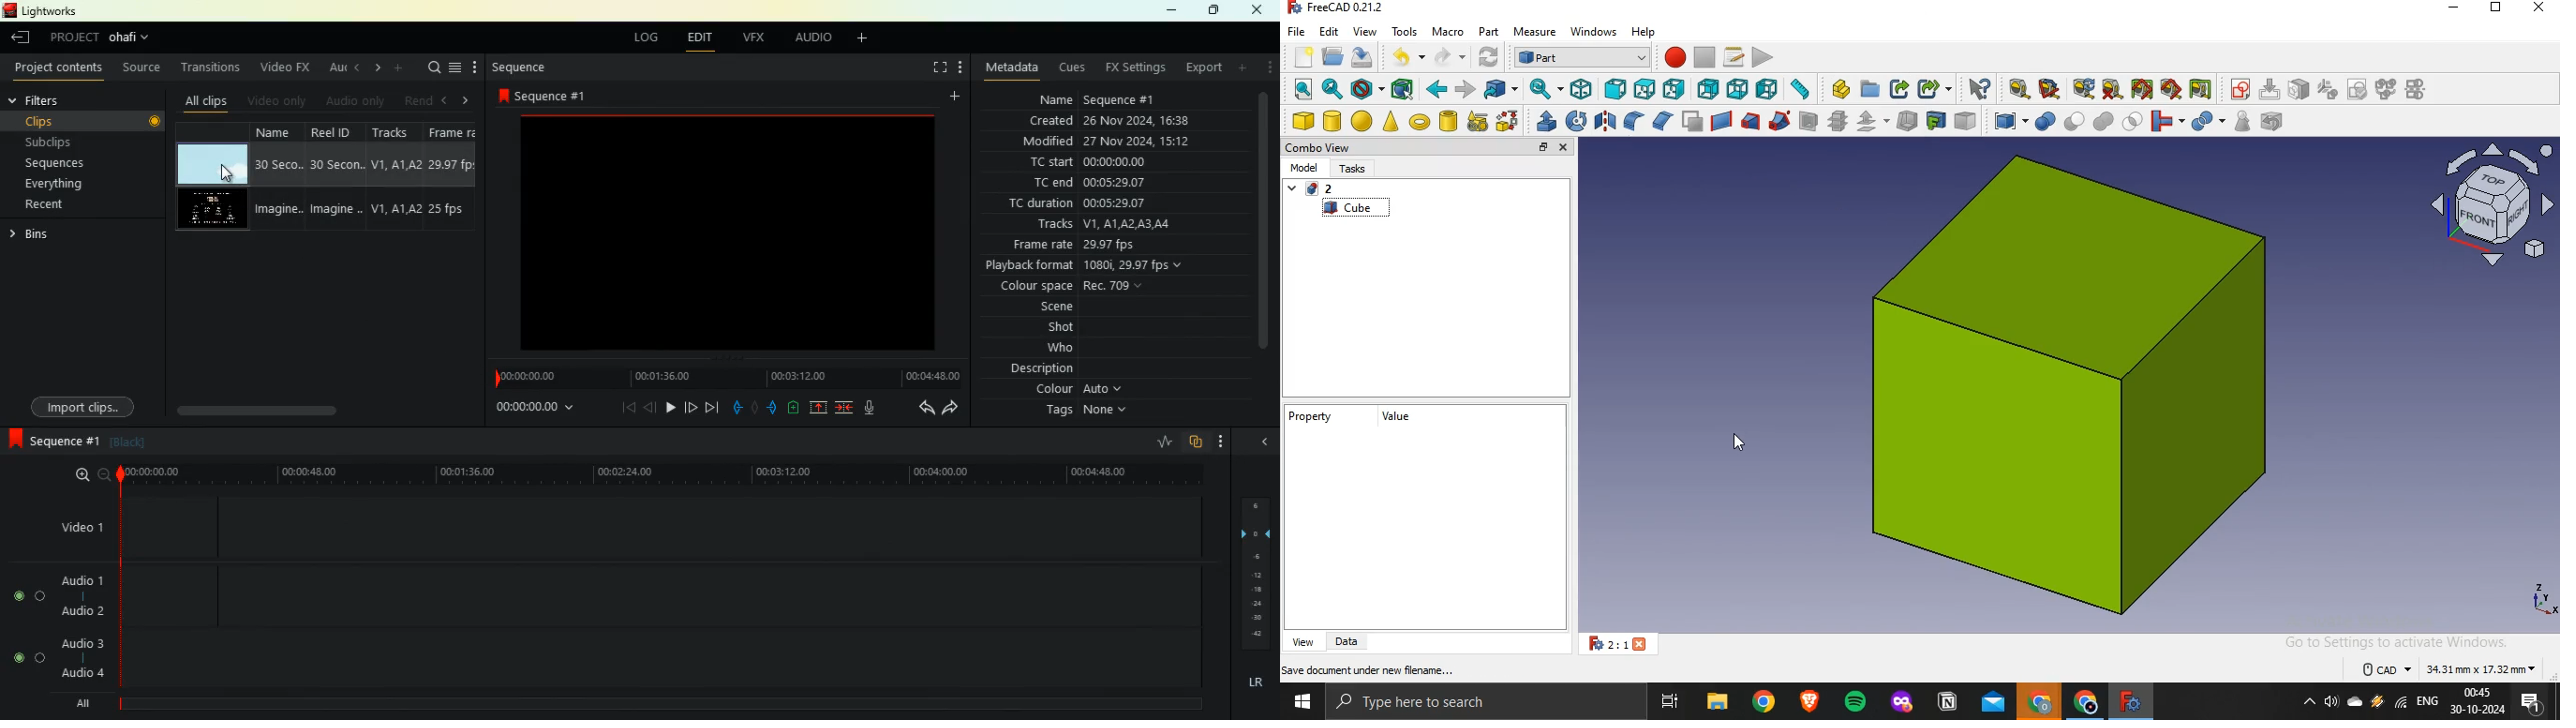 This screenshot has height=728, width=2576. What do you see at coordinates (2103, 121) in the screenshot?
I see `union` at bounding box center [2103, 121].